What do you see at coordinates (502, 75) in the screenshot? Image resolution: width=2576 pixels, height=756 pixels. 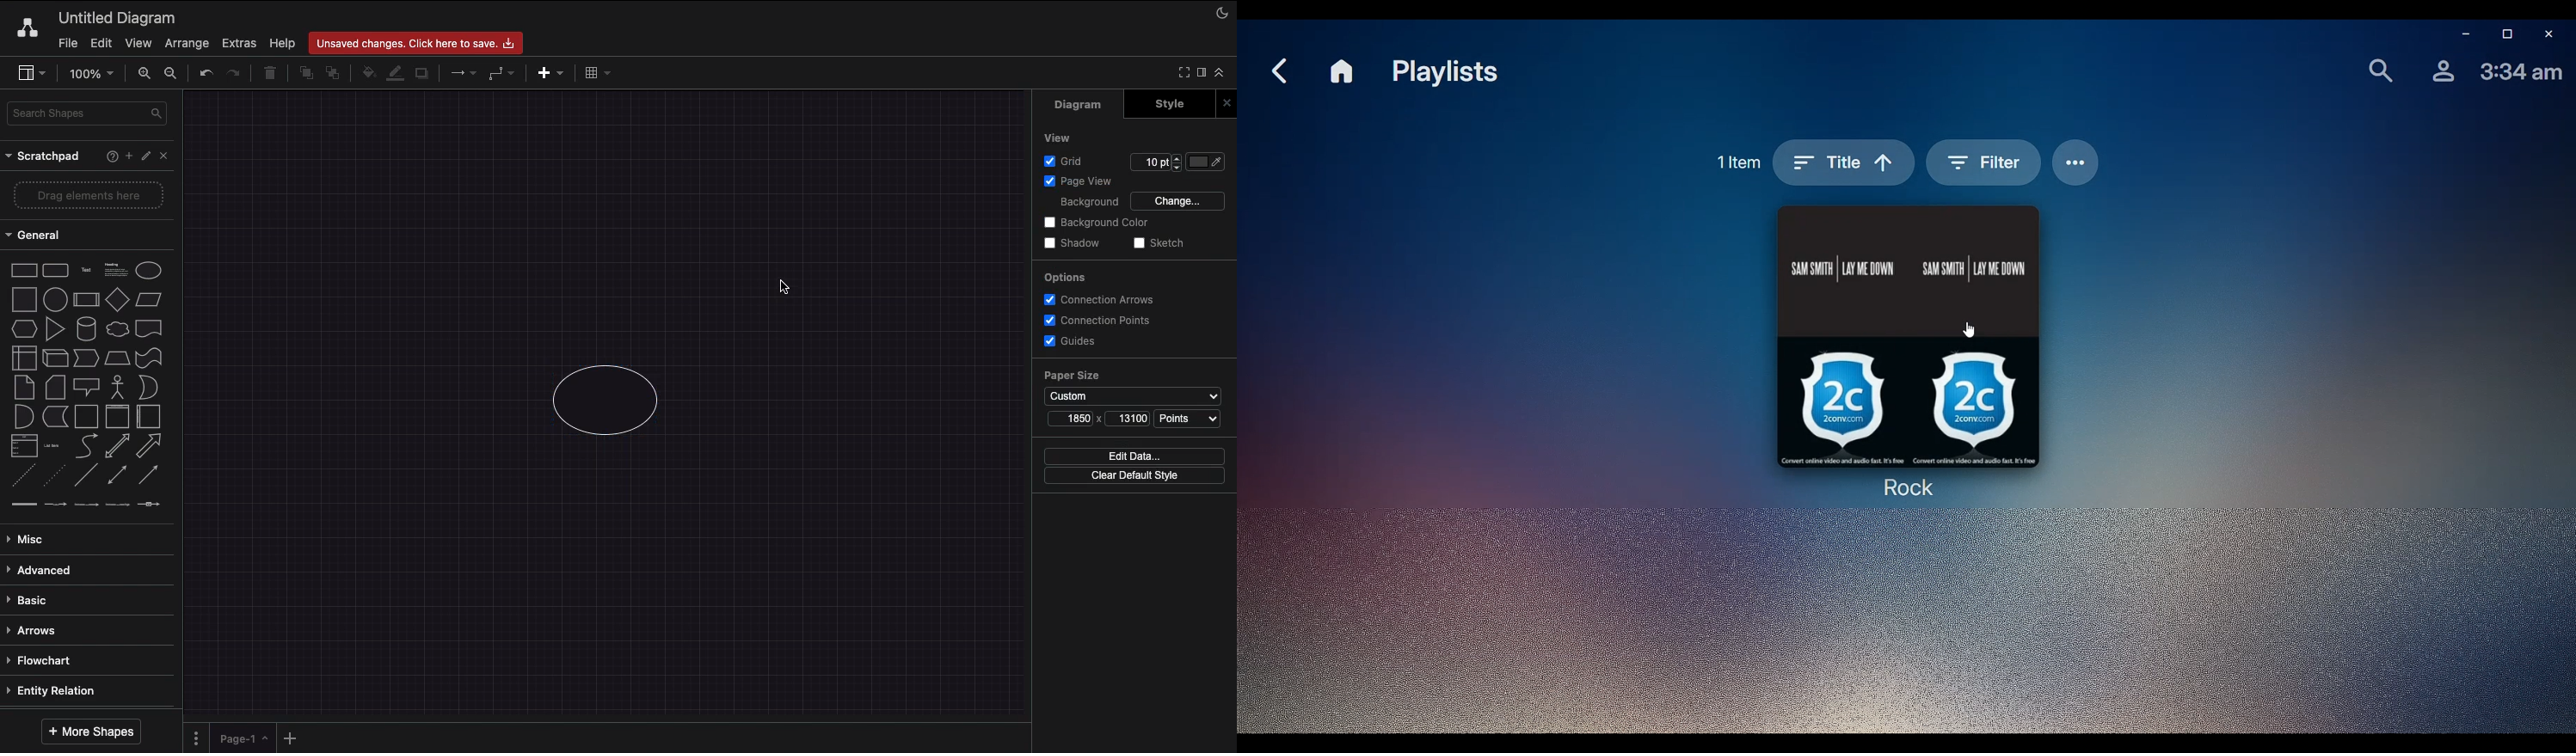 I see `Waypoints` at bounding box center [502, 75].